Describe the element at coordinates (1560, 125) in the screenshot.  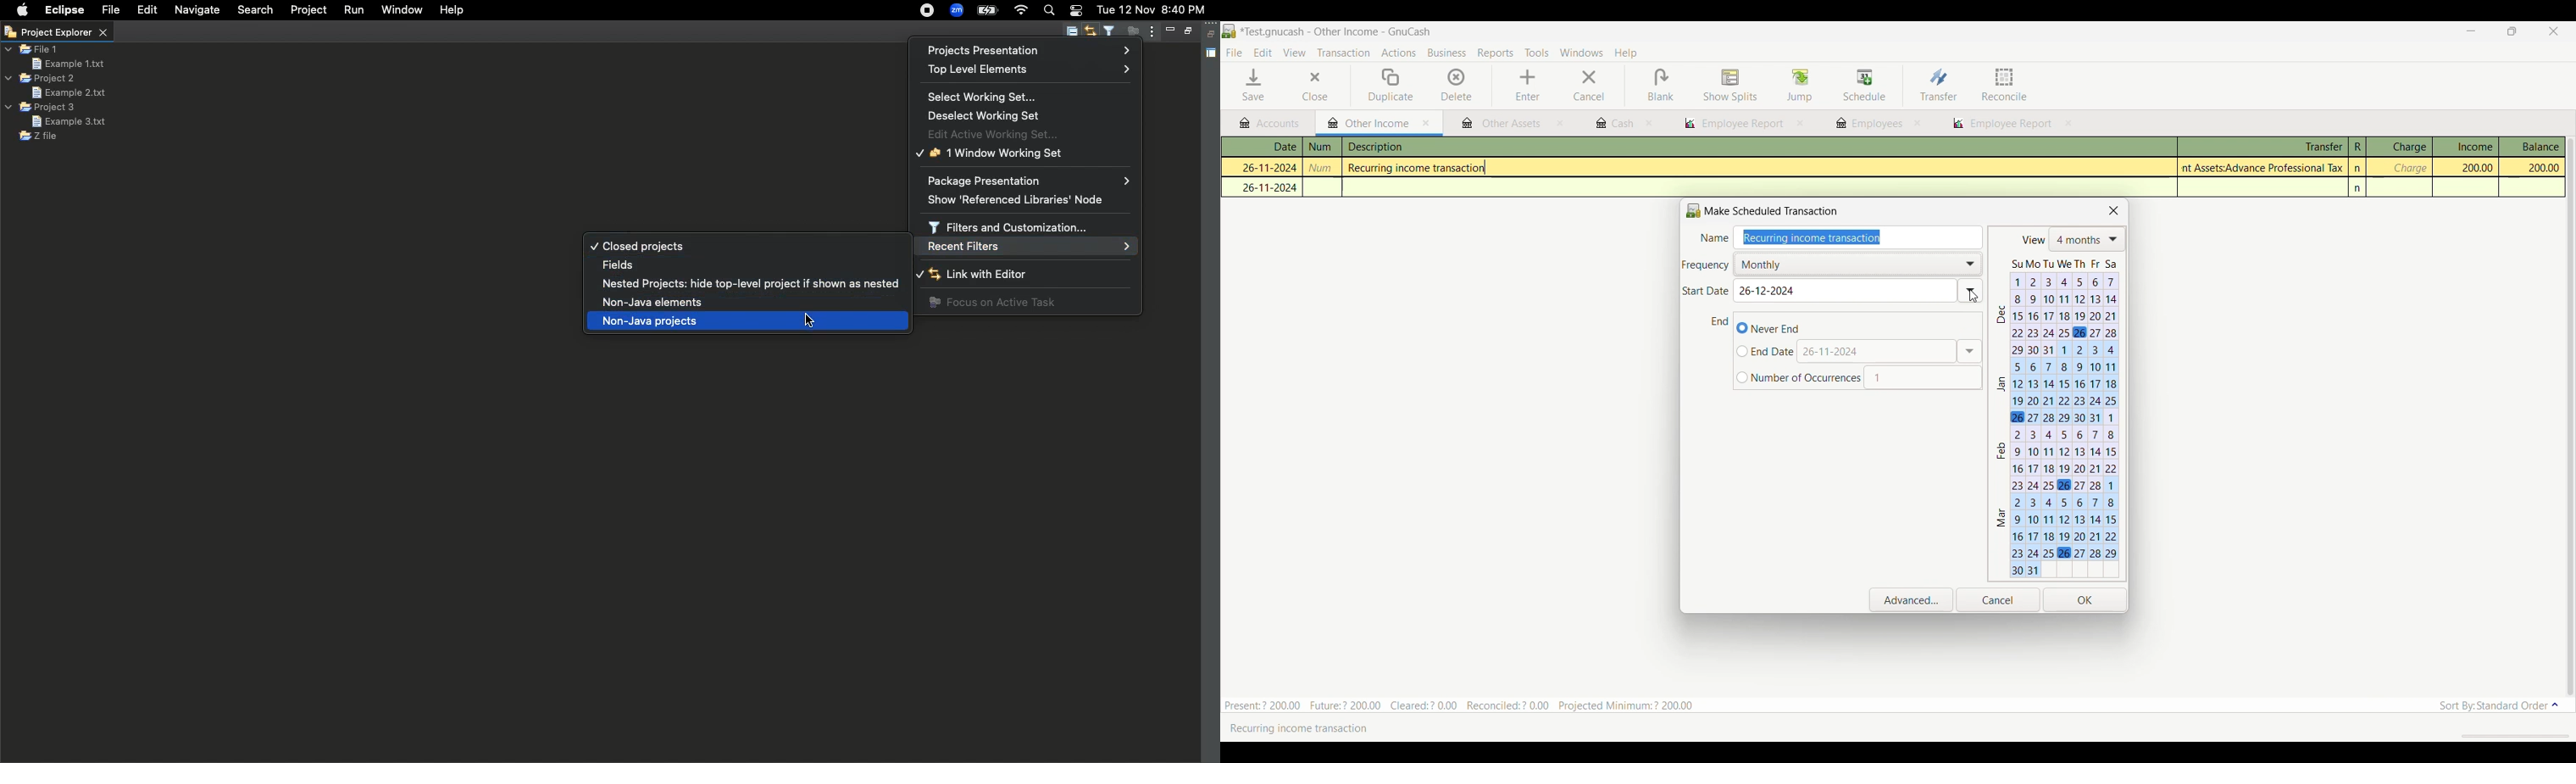
I see `close` at that location.